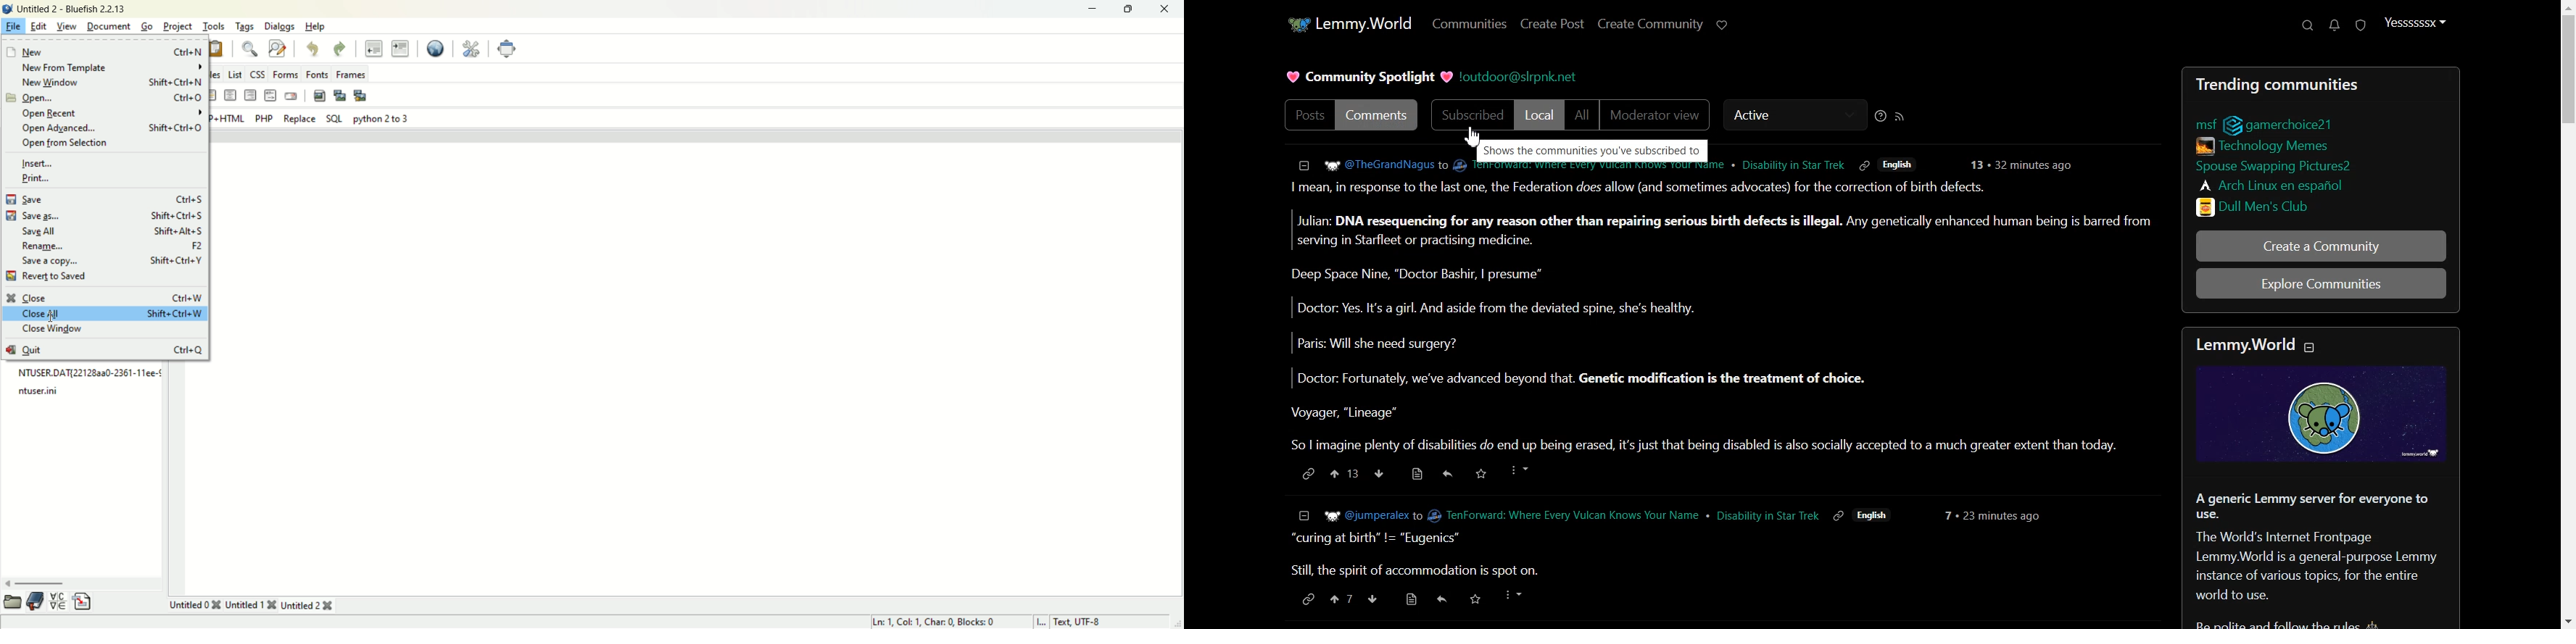 Image resolution: width=2576 pixels, height=644 pixels. What do you see at coordinates (2200, 123) in the screenshot?
I see `link` at bounding box center [2200, 123].